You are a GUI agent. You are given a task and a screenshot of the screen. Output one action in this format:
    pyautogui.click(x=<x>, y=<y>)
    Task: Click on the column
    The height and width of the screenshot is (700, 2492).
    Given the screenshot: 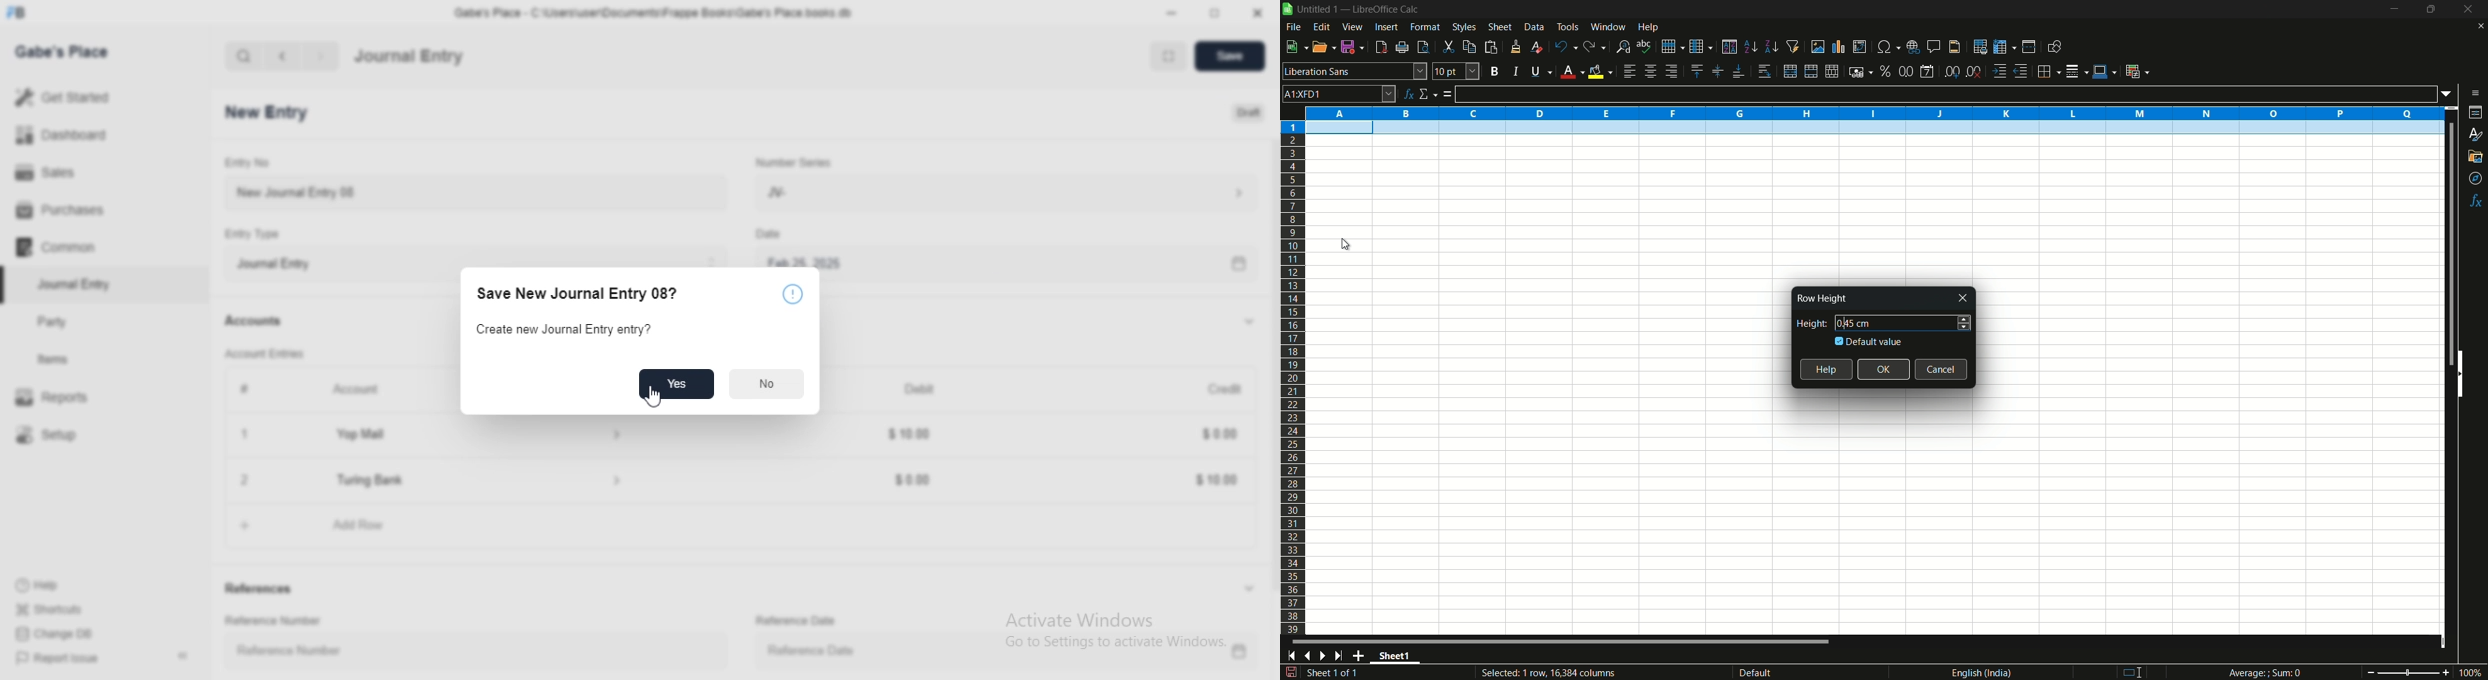 What is the action you would take?
    pyautogui.click(x=1702, y=47)
    